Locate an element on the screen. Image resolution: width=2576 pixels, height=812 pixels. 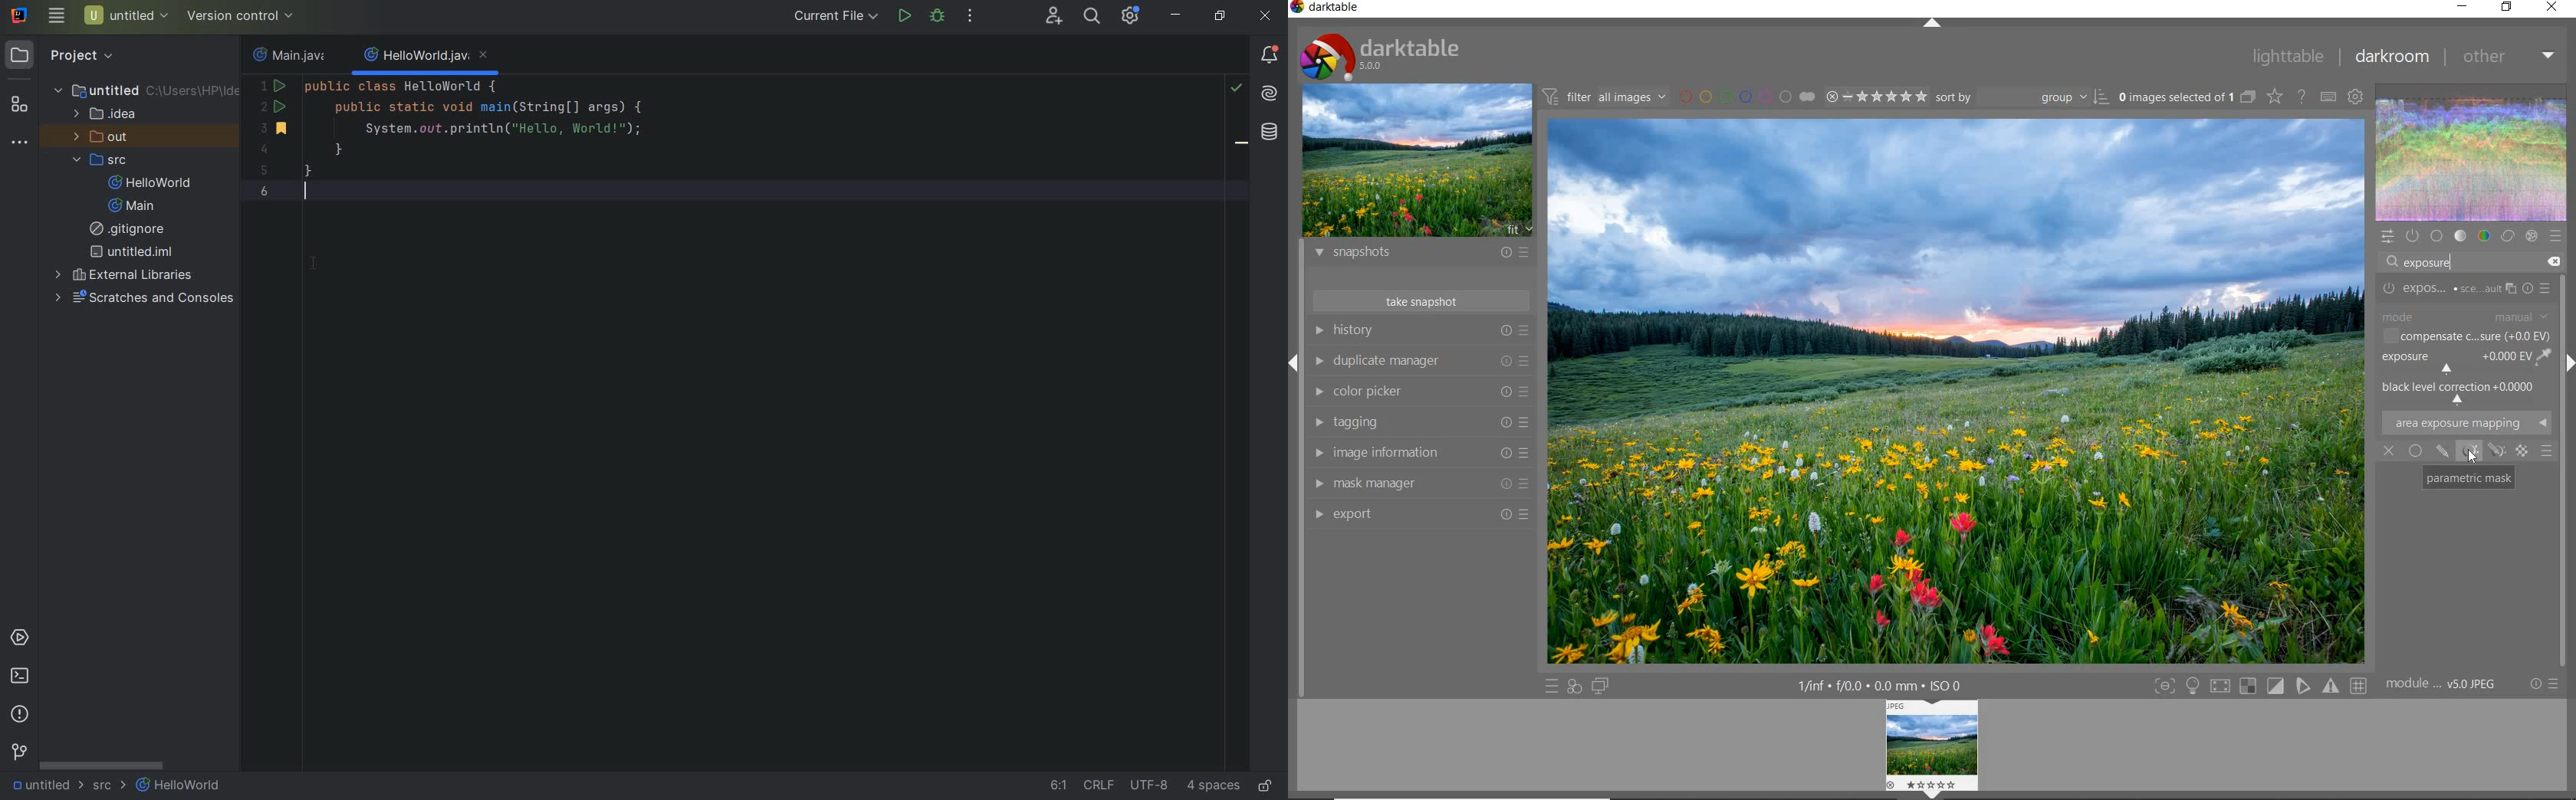
DELETE is located at coordinates (2555, 262).